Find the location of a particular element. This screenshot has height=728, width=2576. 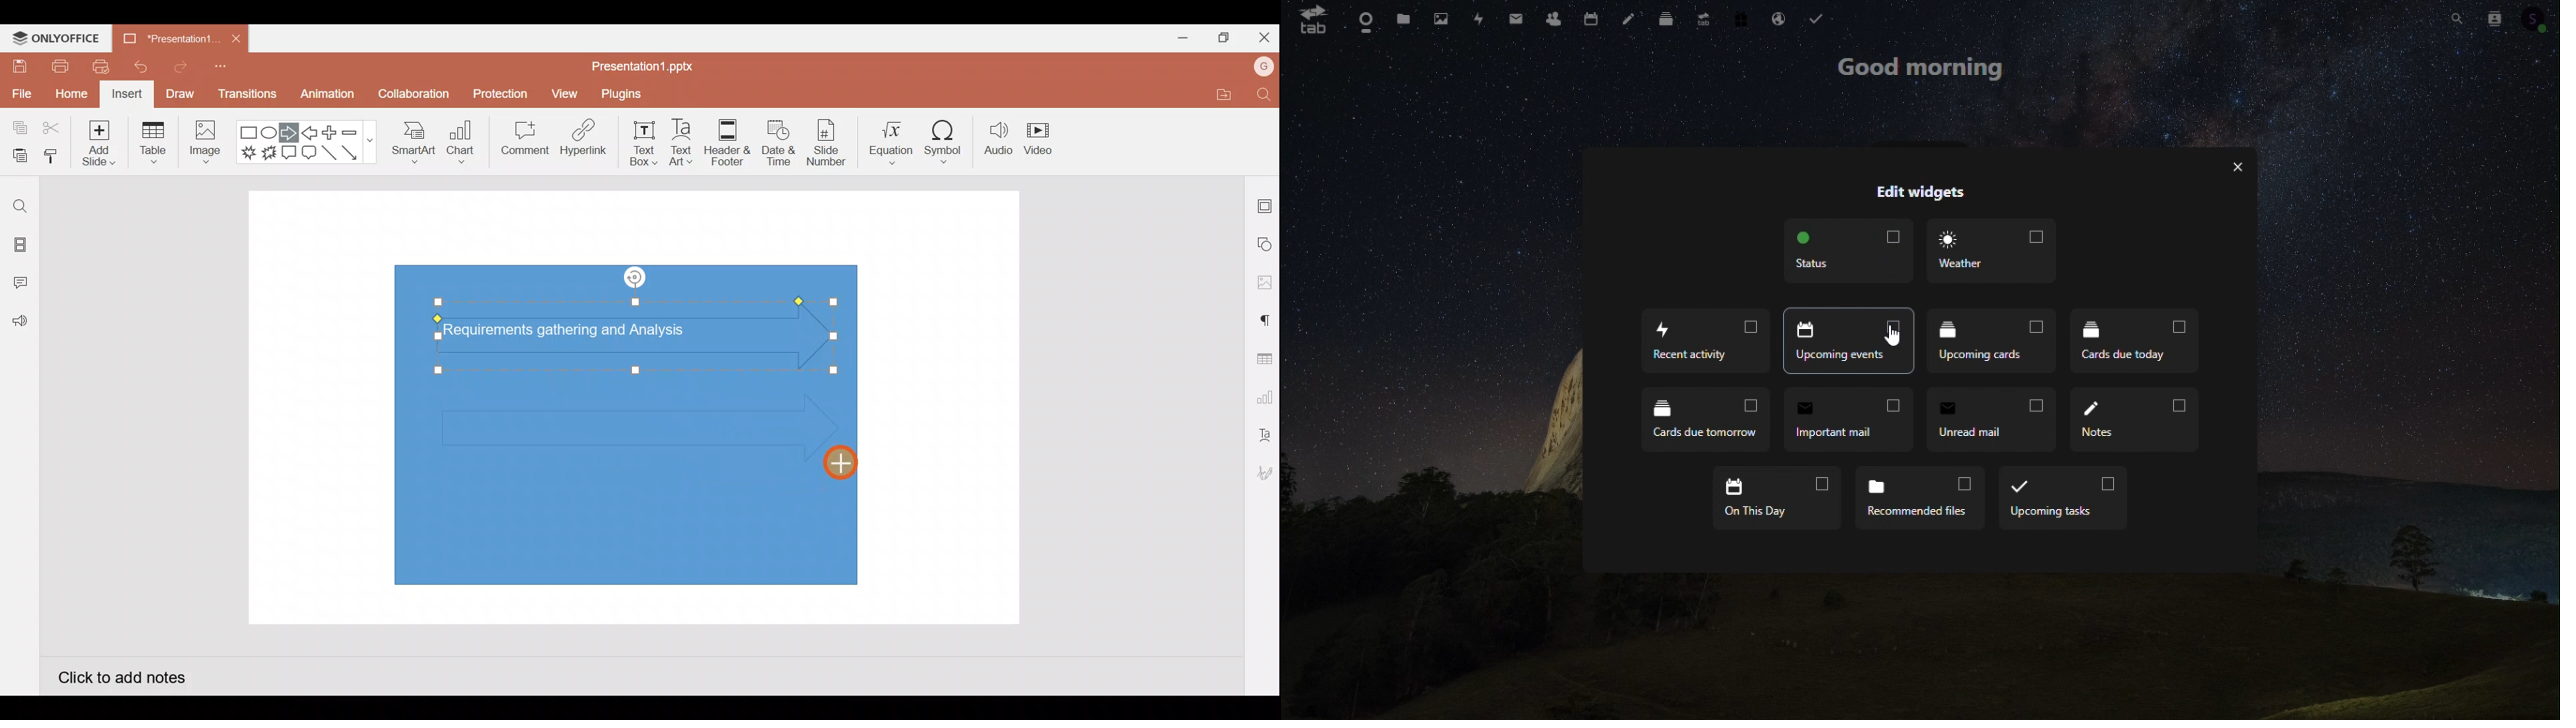

Upgrade is located at coordinates (1704, 16).